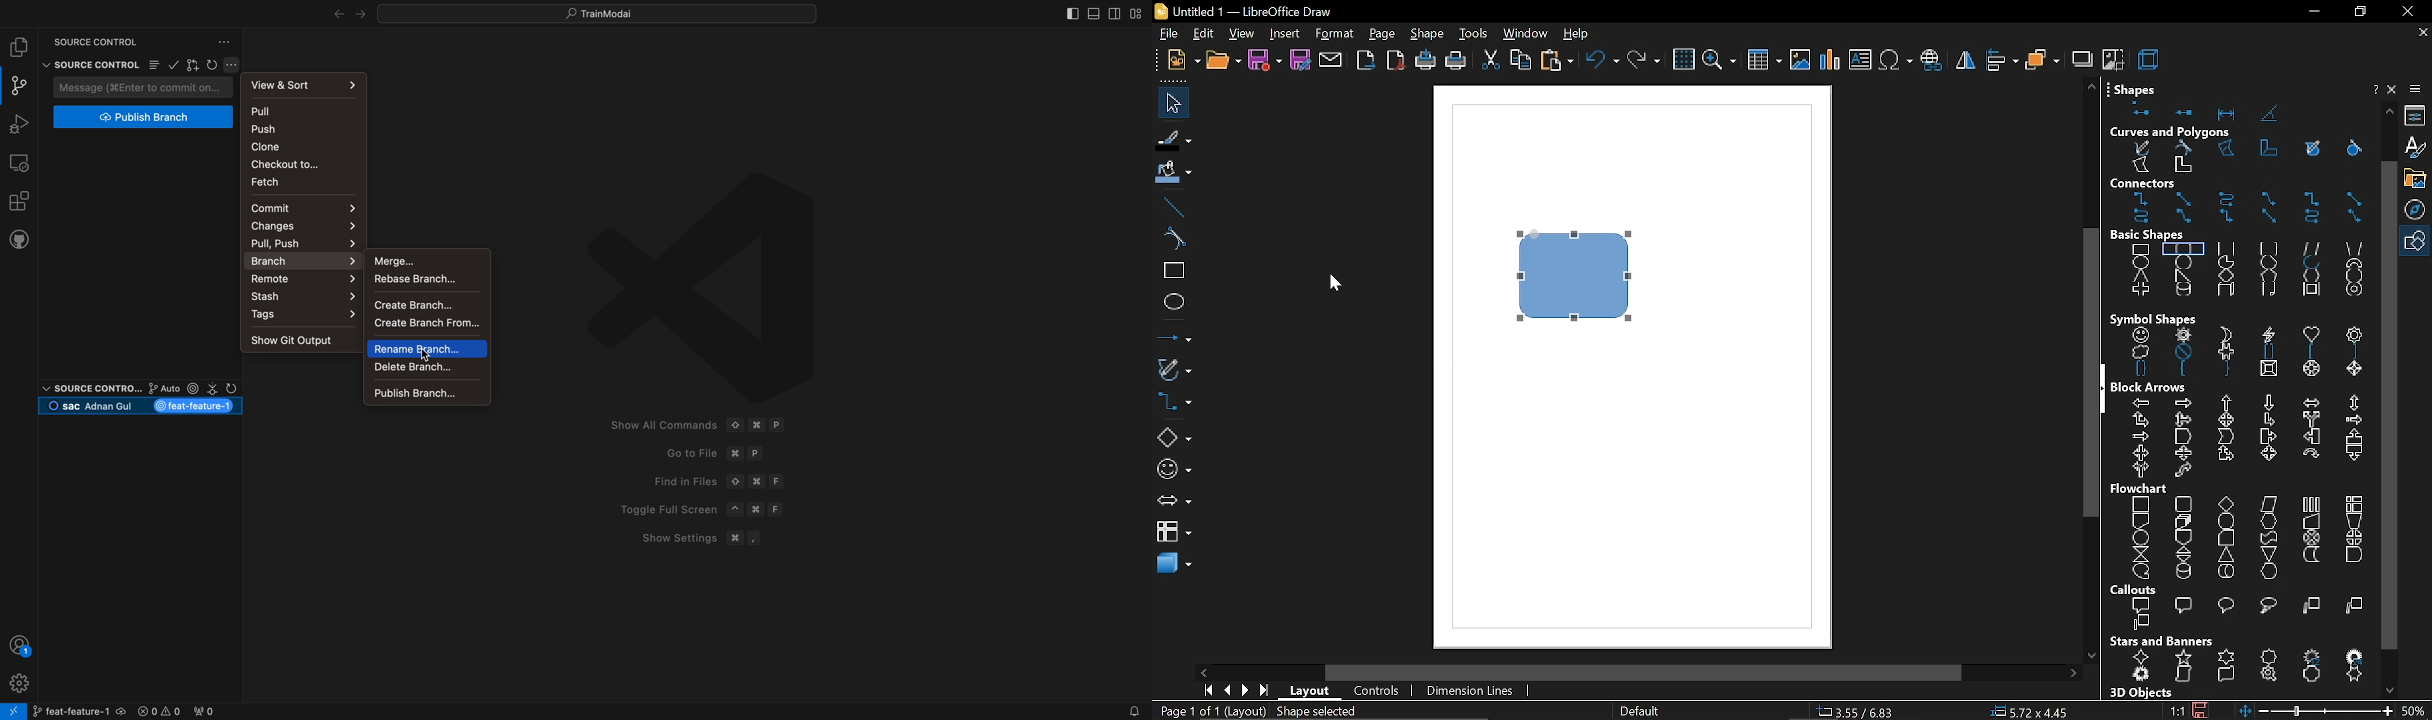 This screenshot has width=2436, height=728. What do you see at coordinates (1210, 711) in the screenshot?
I see `current page` at bounding box center [1210, 711].